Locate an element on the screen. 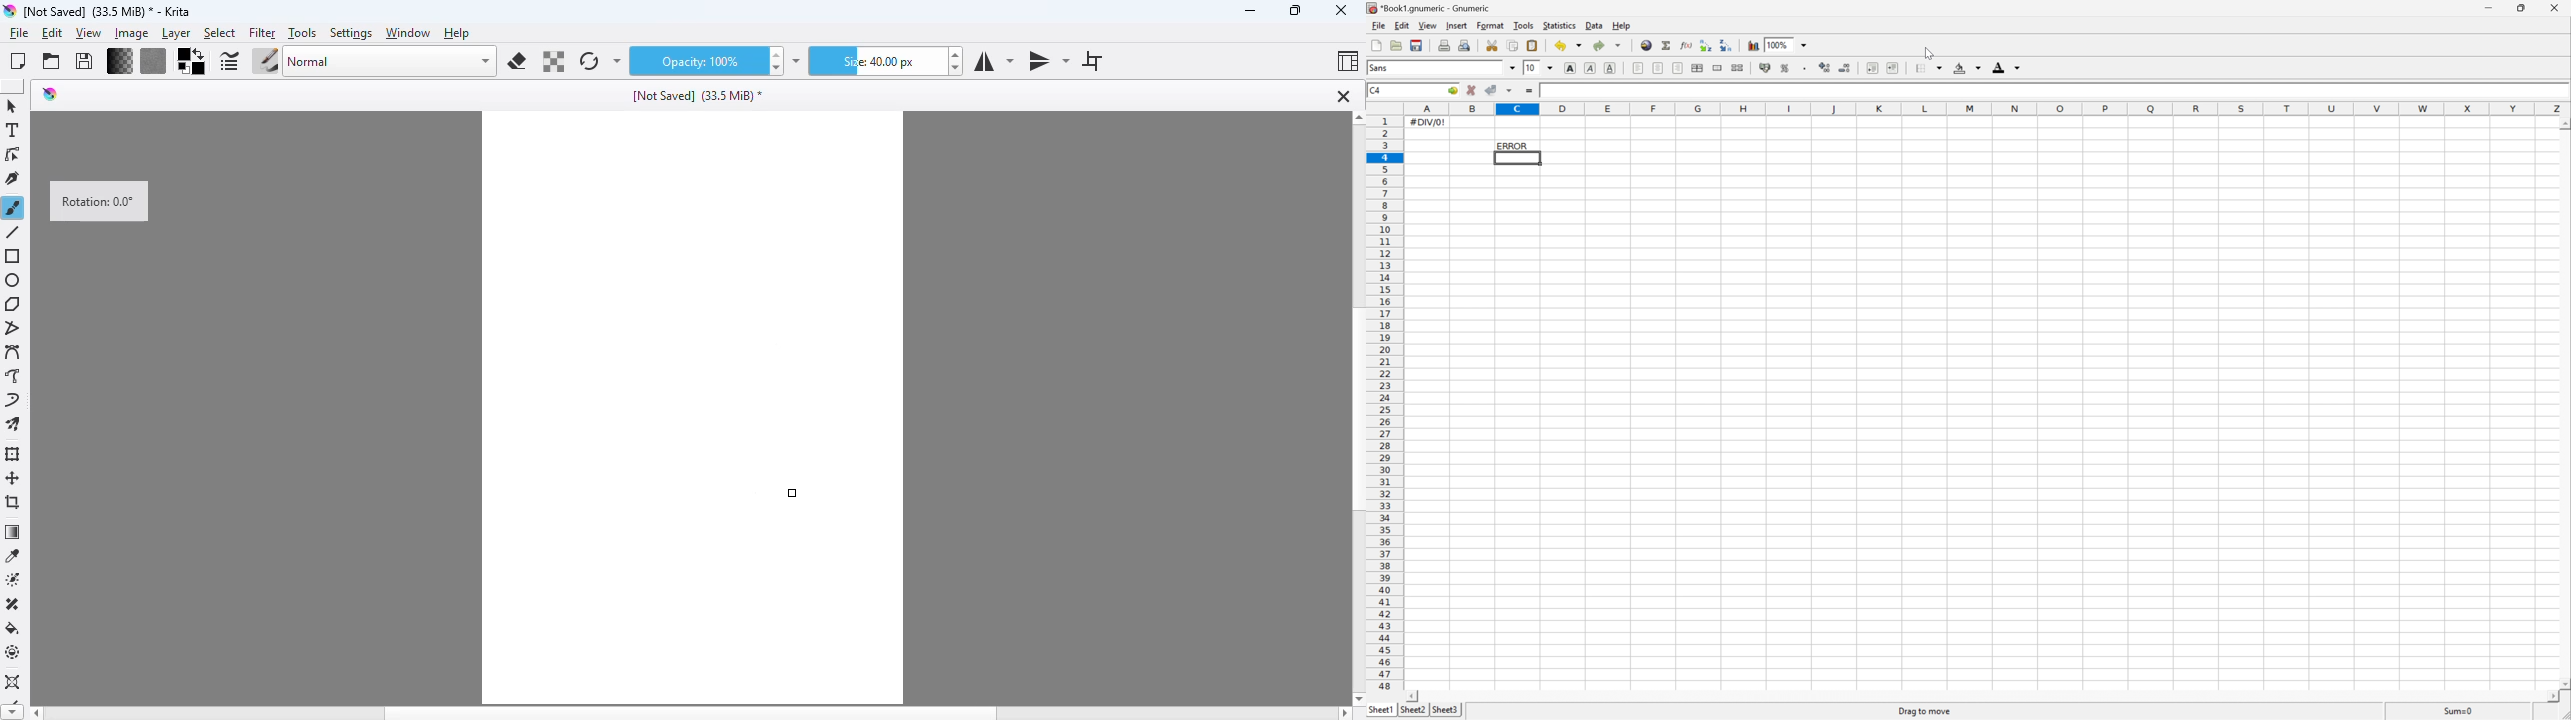  size is located at coordinates (878, 61).